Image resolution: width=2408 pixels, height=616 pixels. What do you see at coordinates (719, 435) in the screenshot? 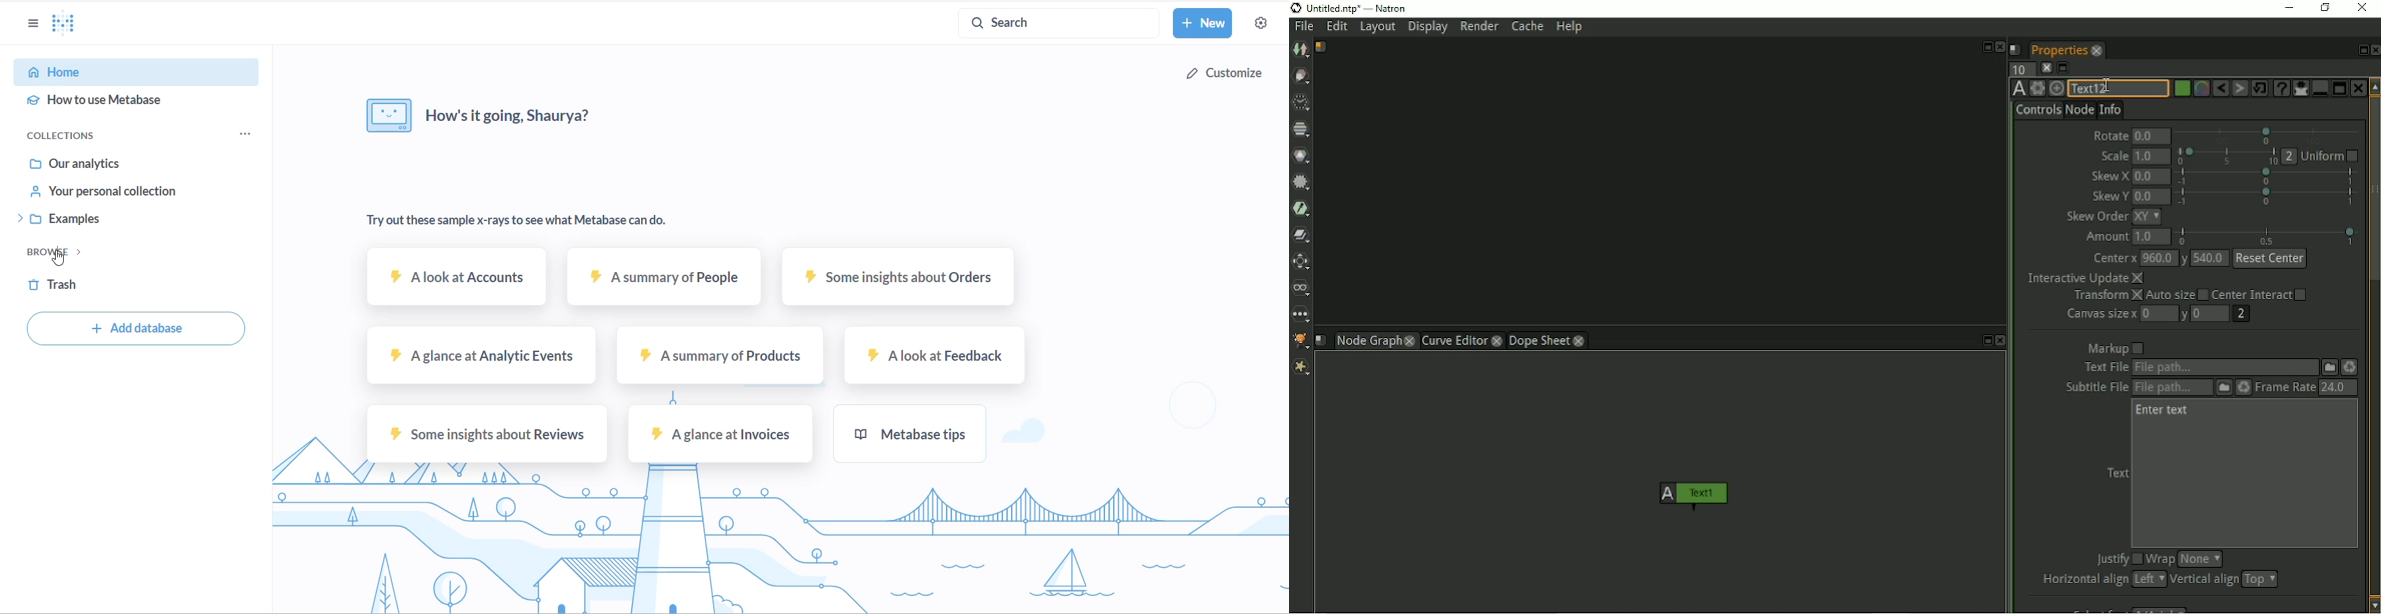
I see `A glance at invoices sample` at bounding box center [719, 435].